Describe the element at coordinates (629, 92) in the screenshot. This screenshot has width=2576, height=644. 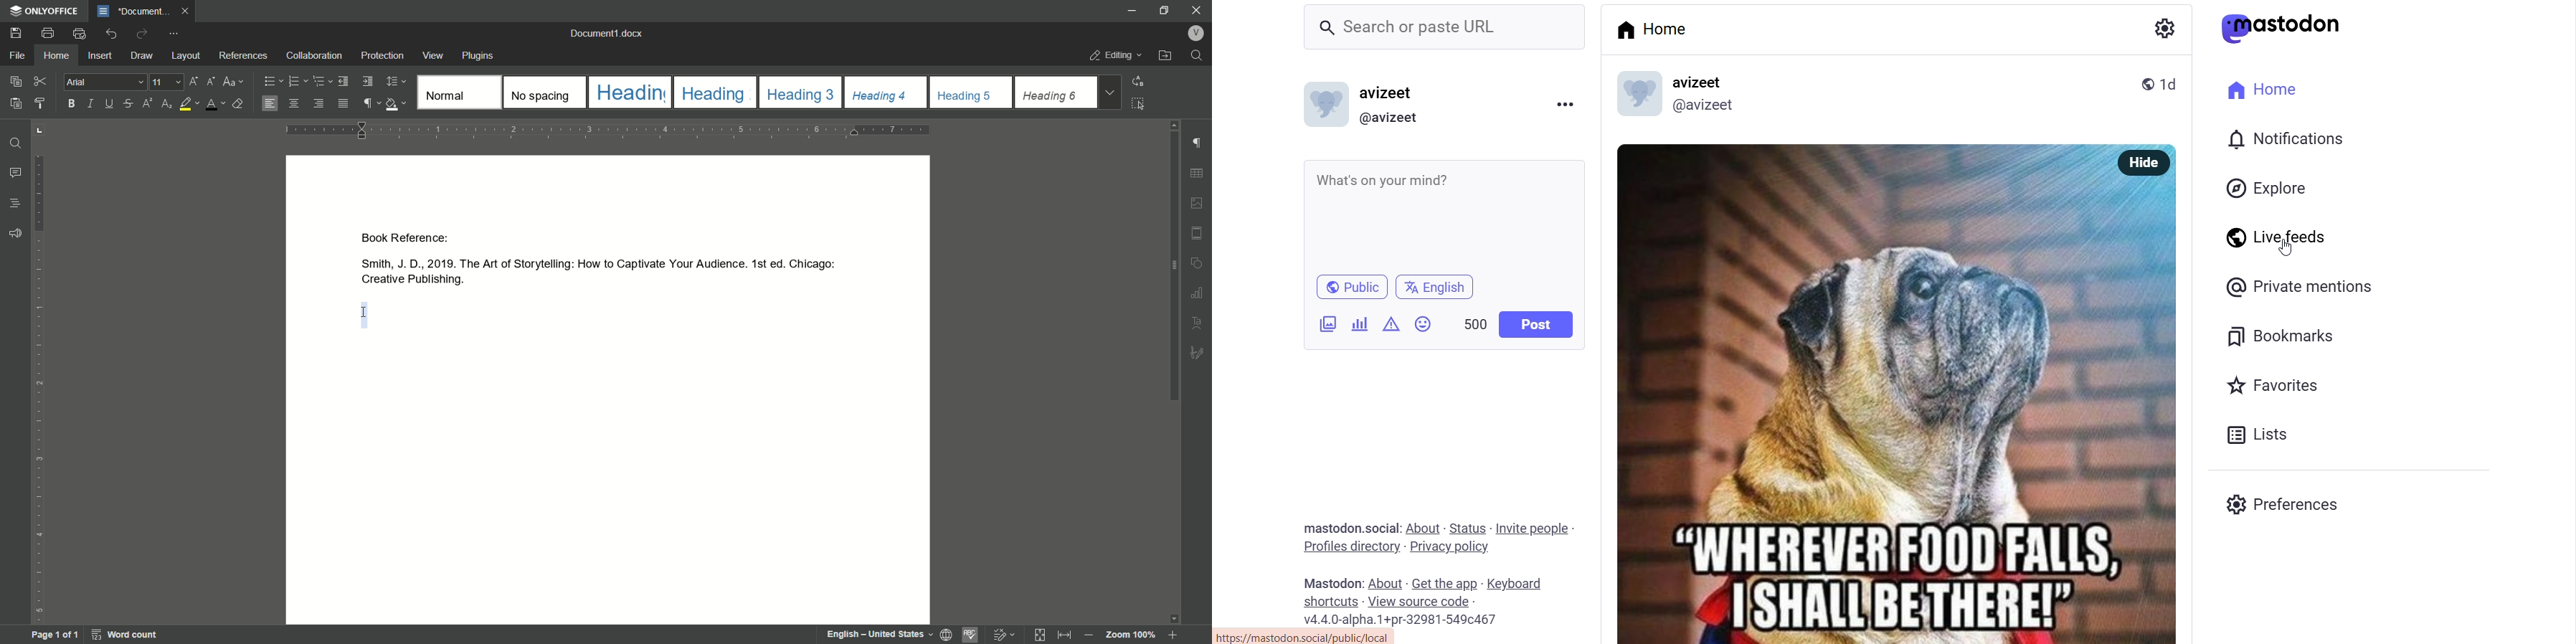
I see `headings` at that location.